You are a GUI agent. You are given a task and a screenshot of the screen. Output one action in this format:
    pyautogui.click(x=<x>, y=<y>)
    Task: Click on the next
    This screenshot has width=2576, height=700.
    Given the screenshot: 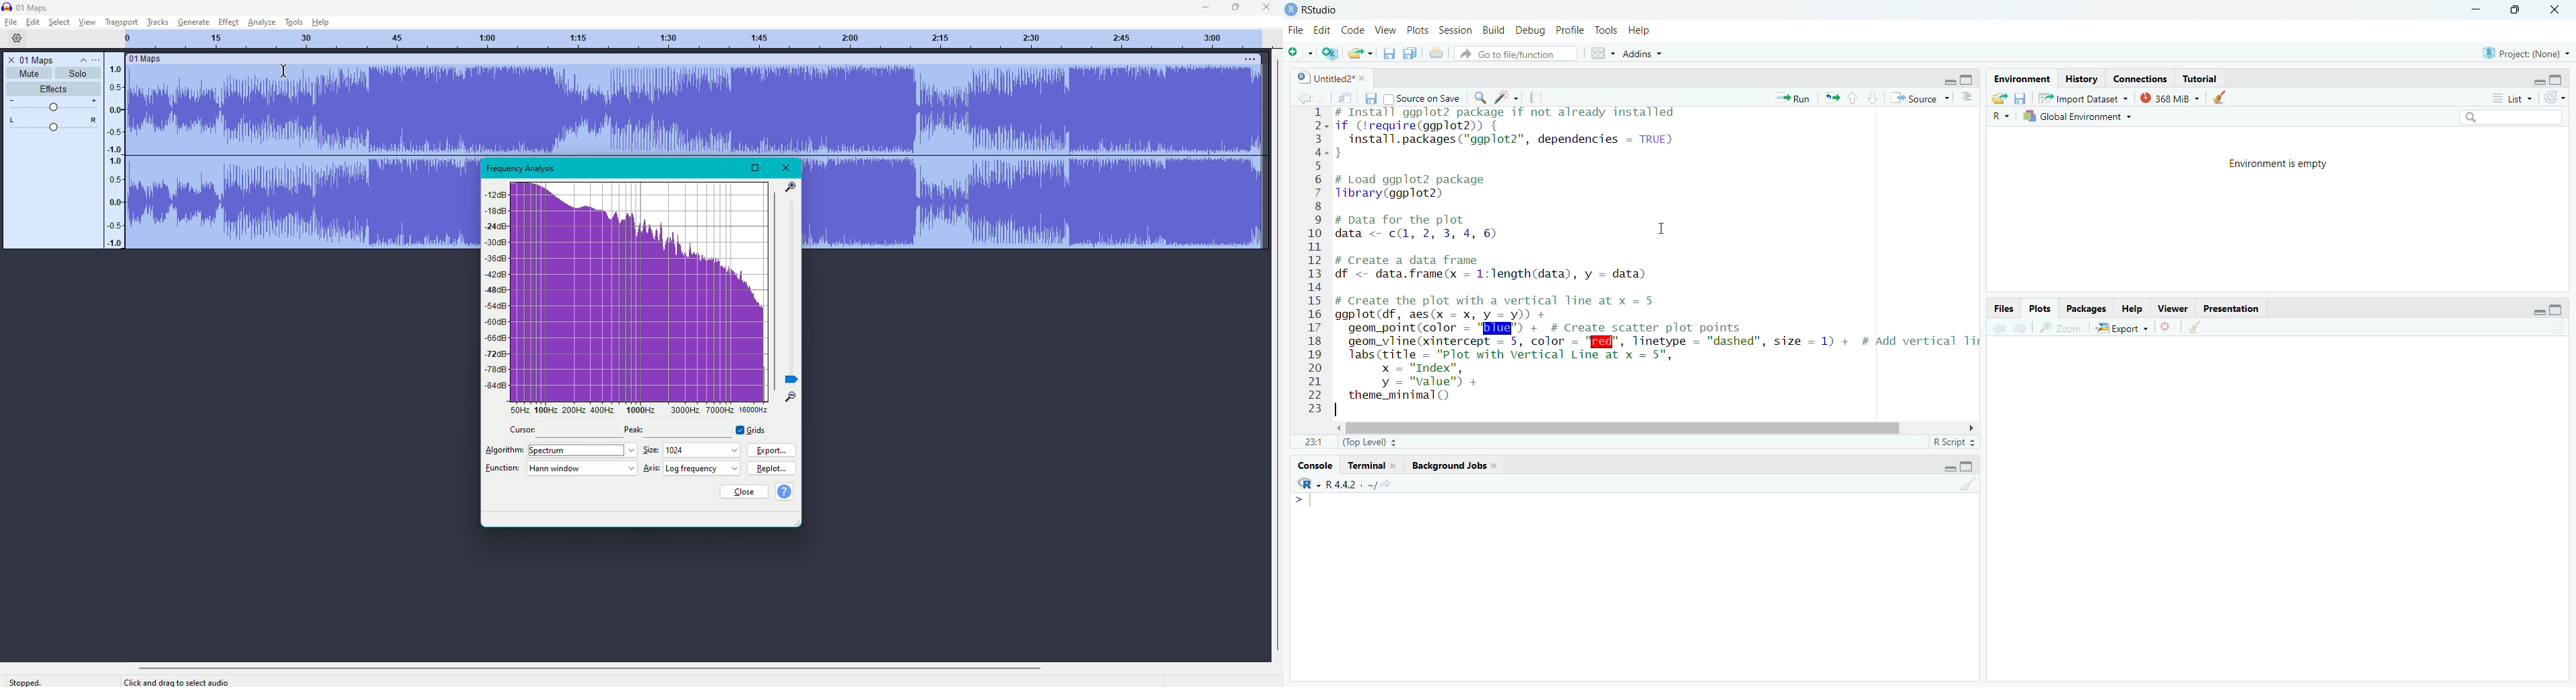 What is the action you would take?
    pyautogui.click(x=2026, y=329)
    